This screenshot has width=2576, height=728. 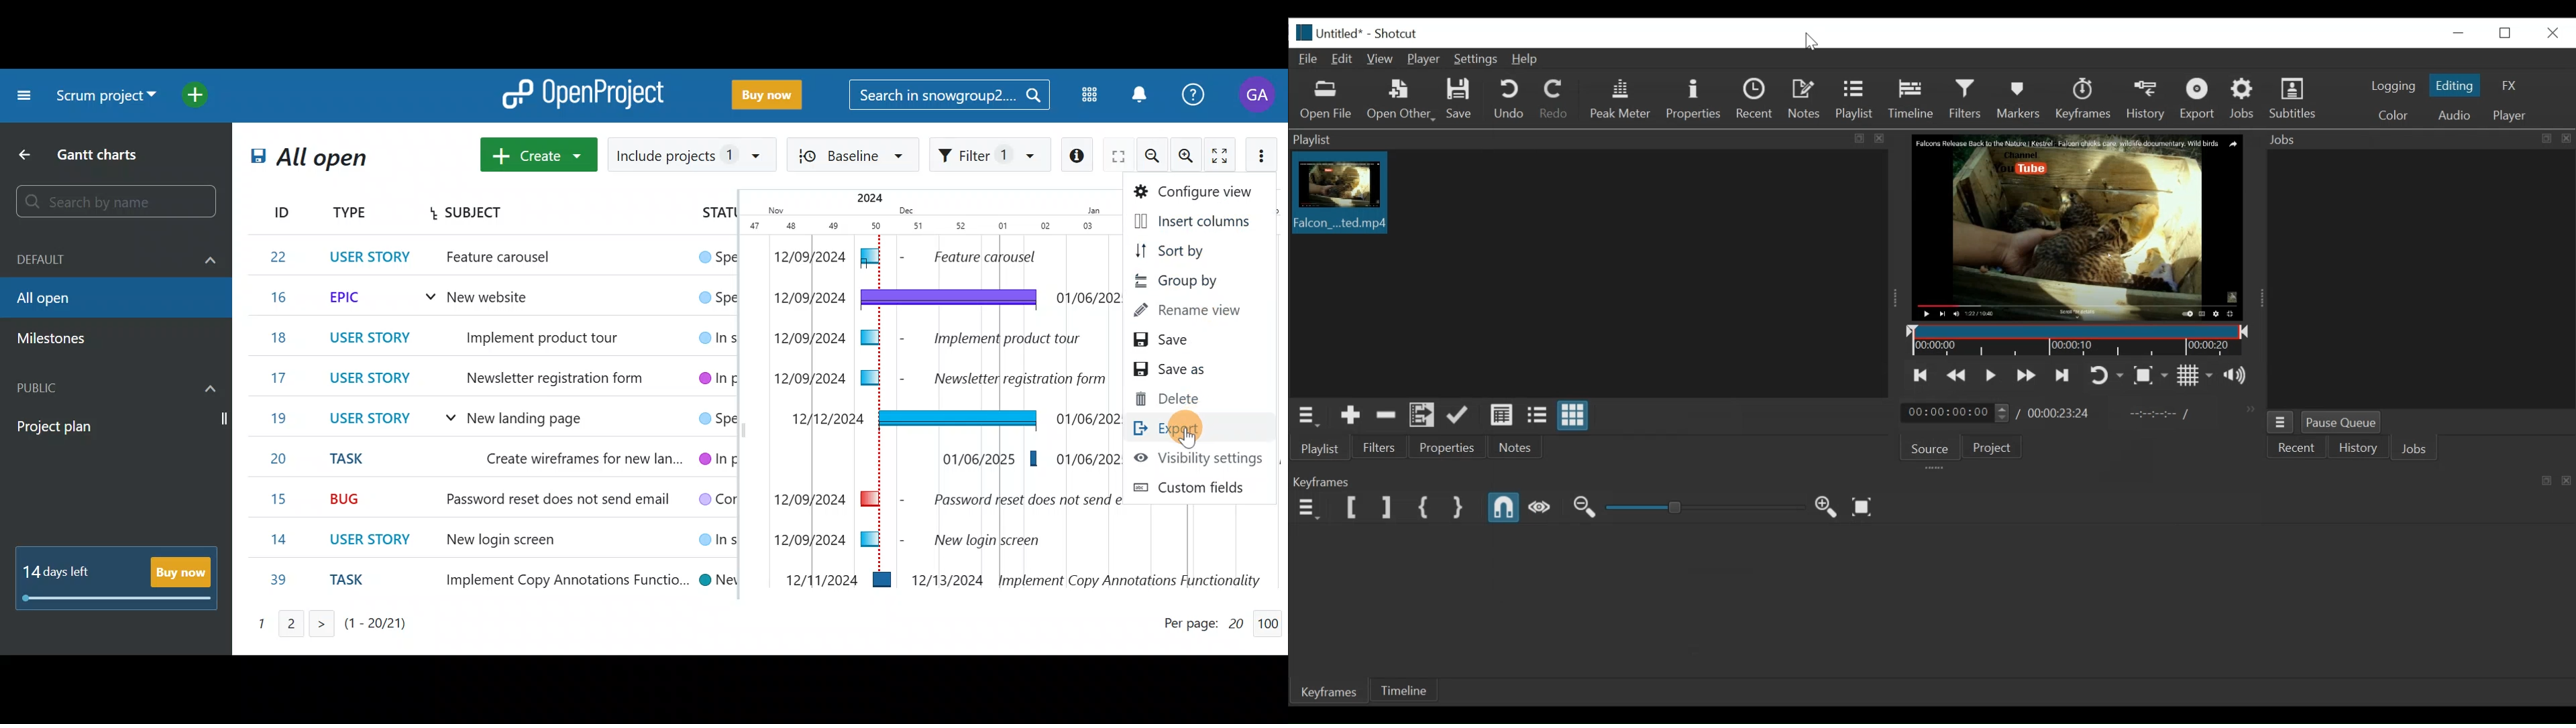 I want to click on Set First Simple keyframe, so click(x=1426, y=509).